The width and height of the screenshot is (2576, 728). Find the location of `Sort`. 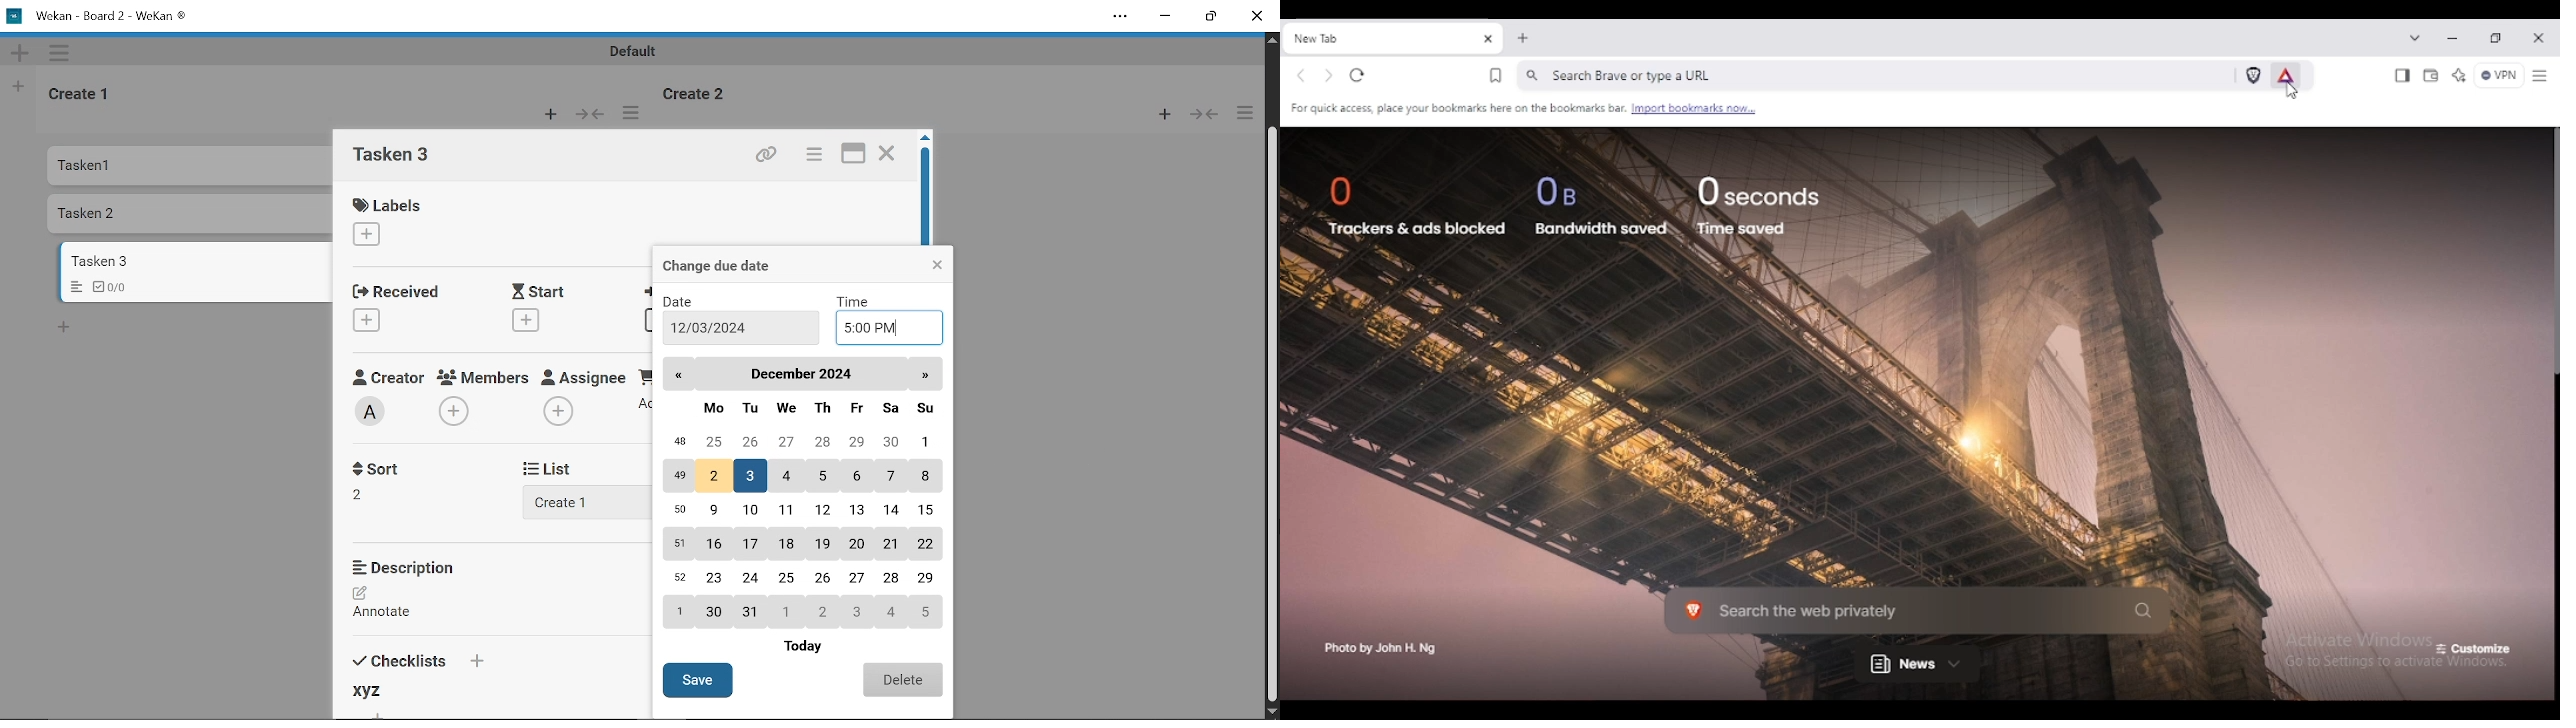

Sort is located at coordinates (369, 493).